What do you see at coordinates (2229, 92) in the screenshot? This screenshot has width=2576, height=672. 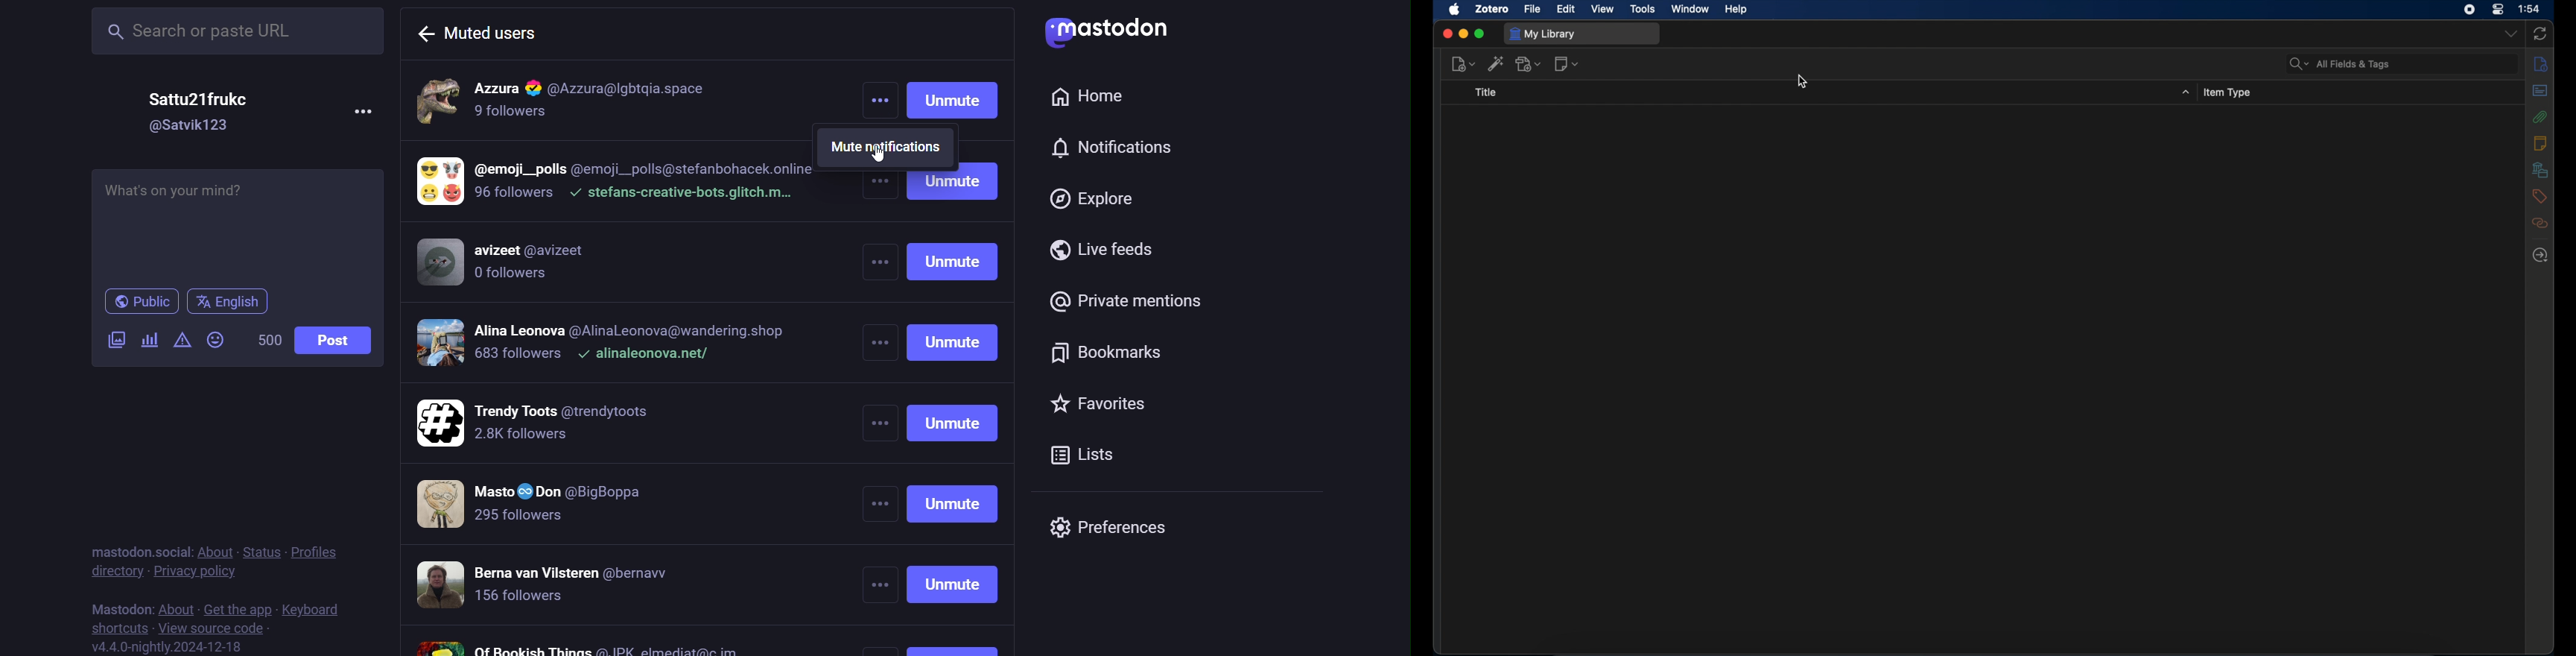 I see `item type` at bounding box center [2229, 92].